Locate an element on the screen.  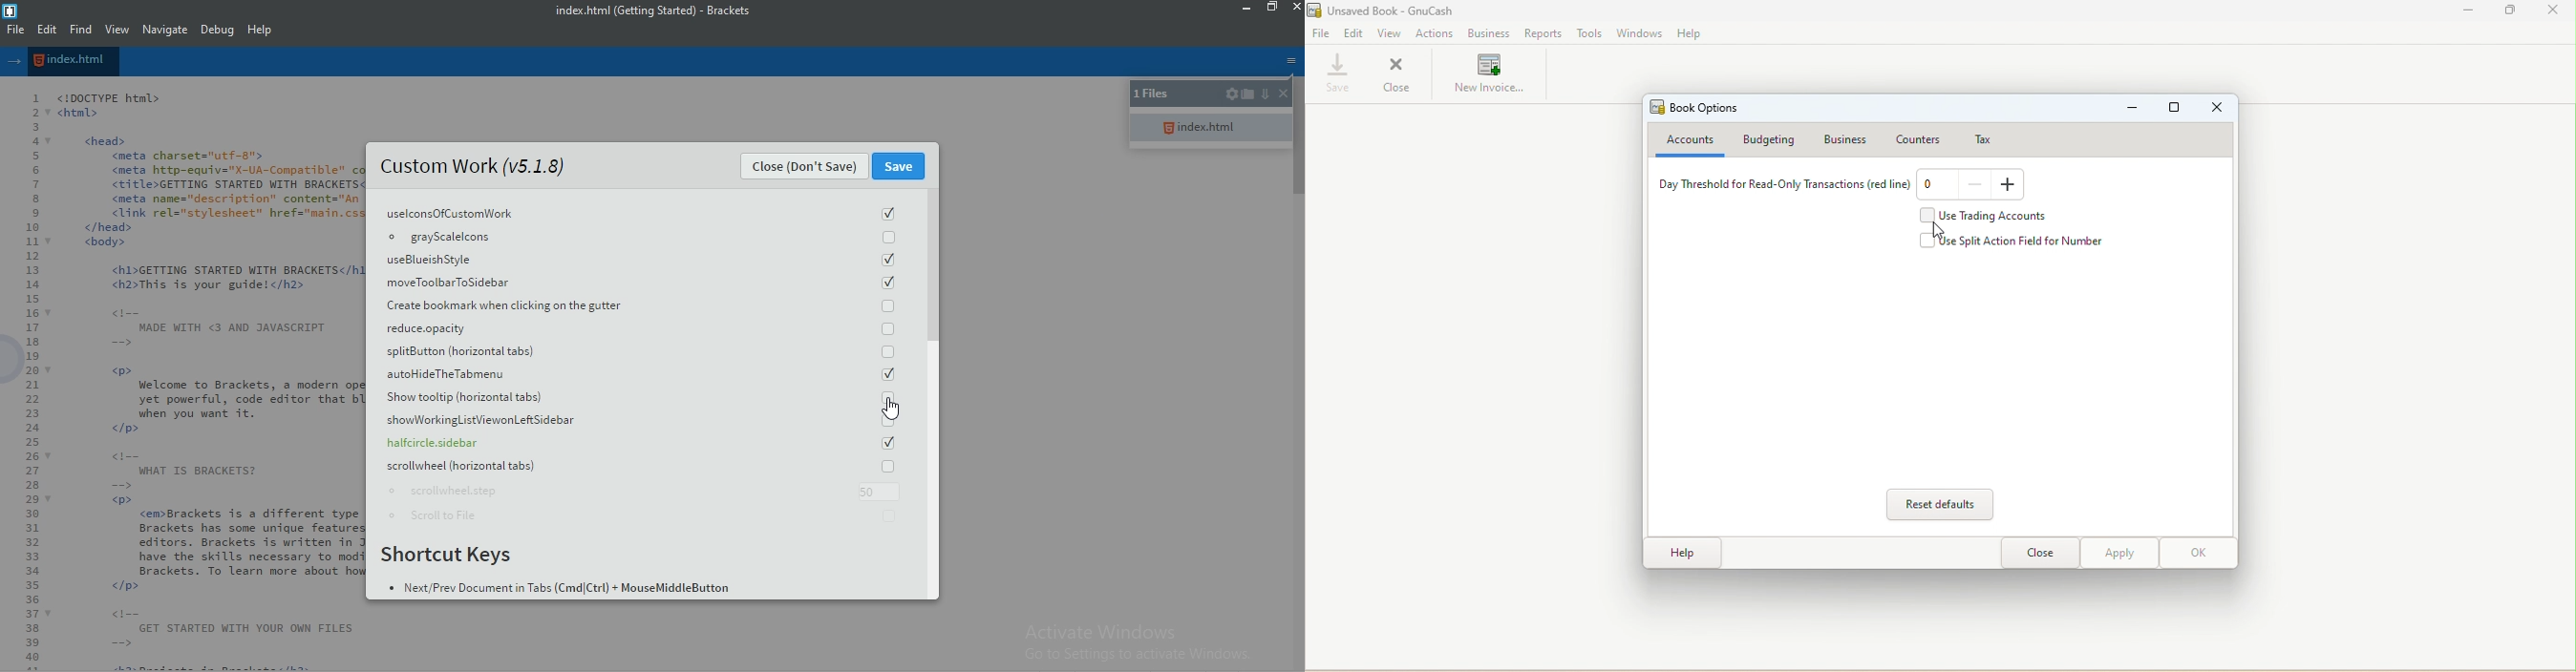
Close is located at coordinates (2040, 554).